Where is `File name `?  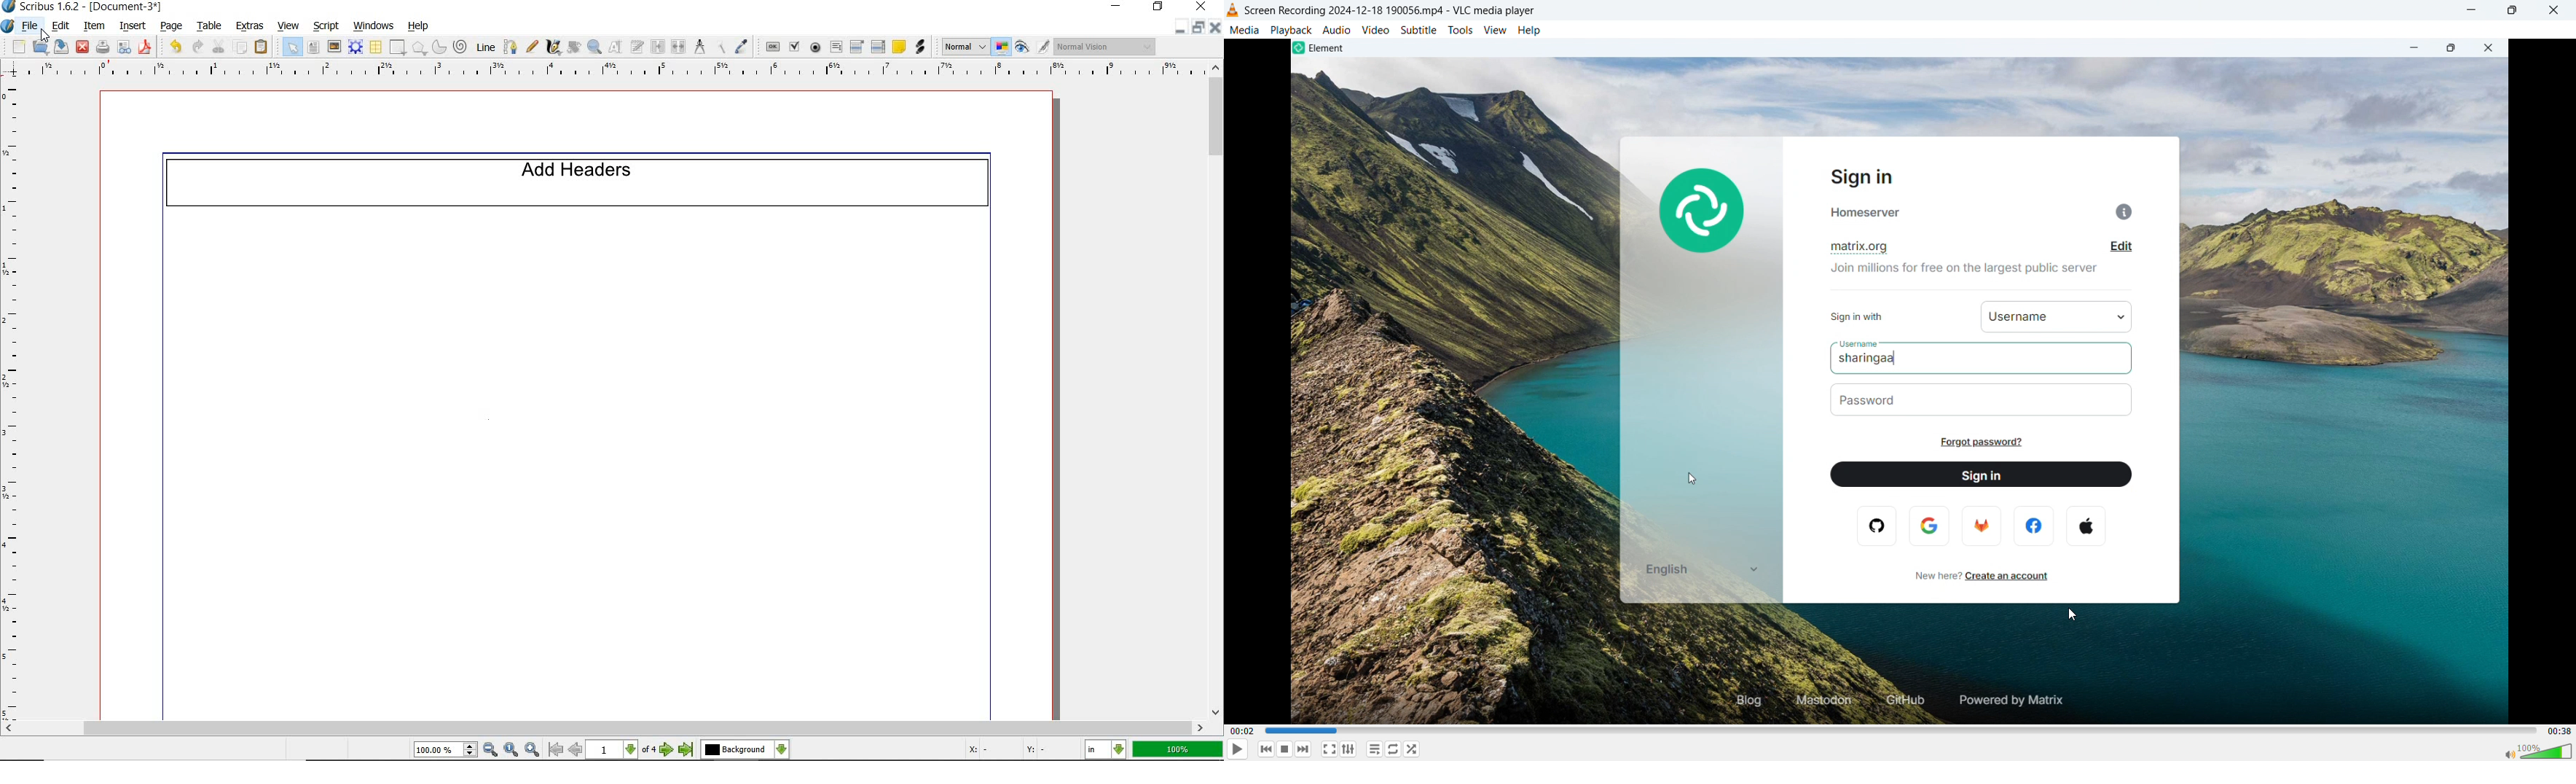
File name  is located at coordinates (1391, 11).